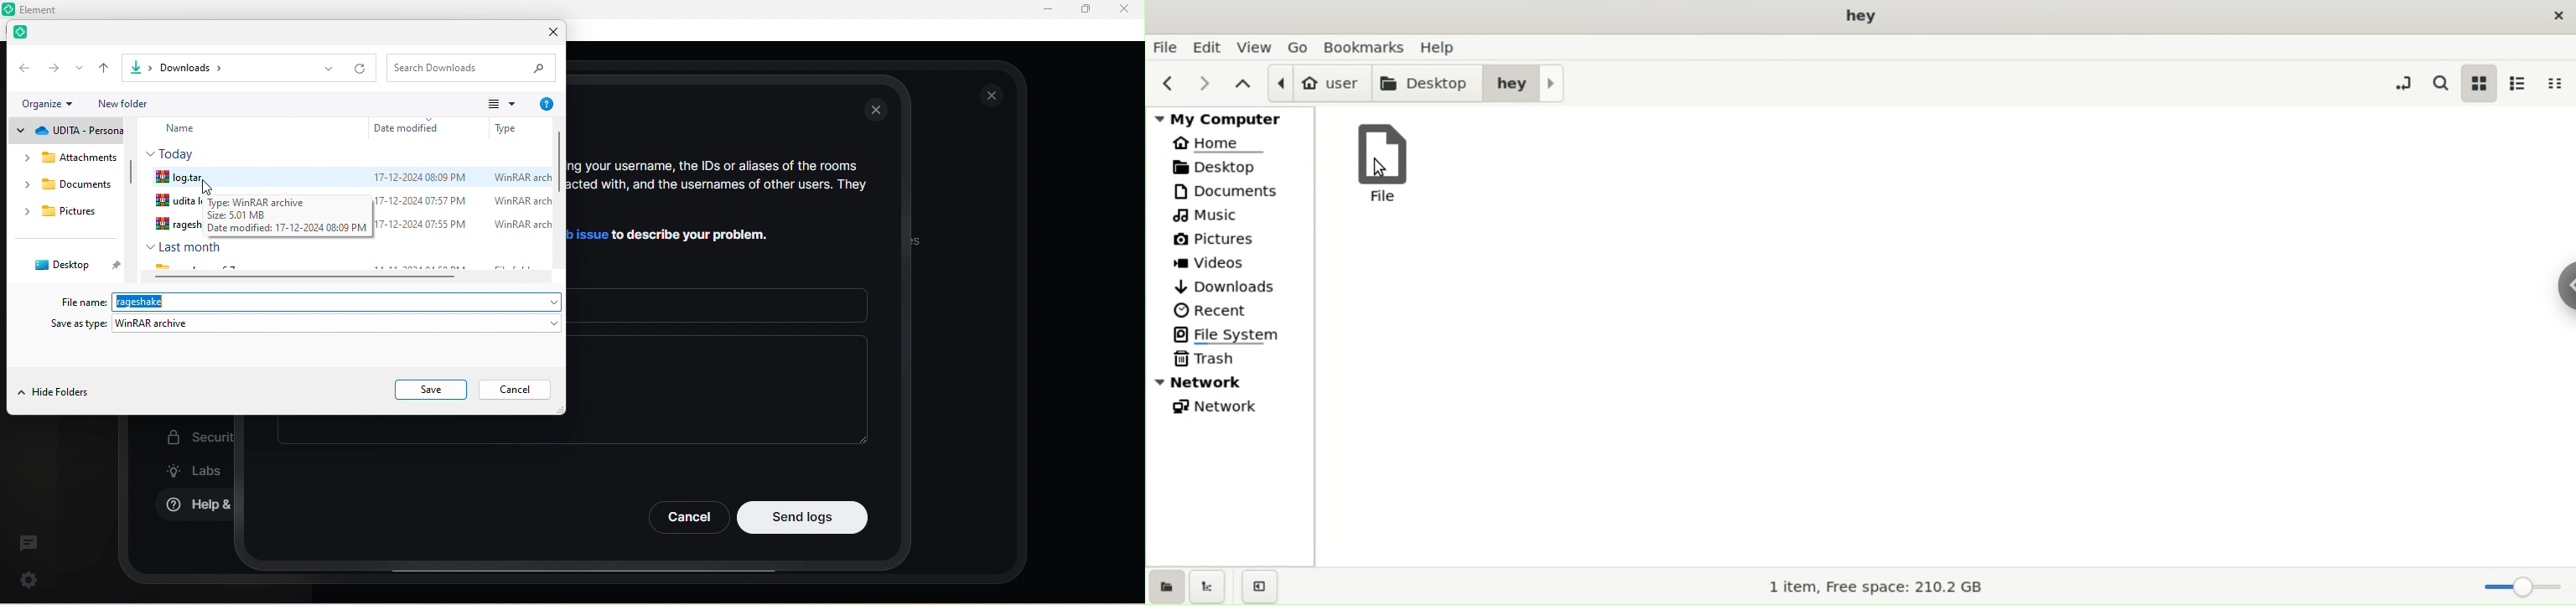 This screenshot has width=2576, height=616. I want to click on Type: WinRAR archive, so click(272, 202).